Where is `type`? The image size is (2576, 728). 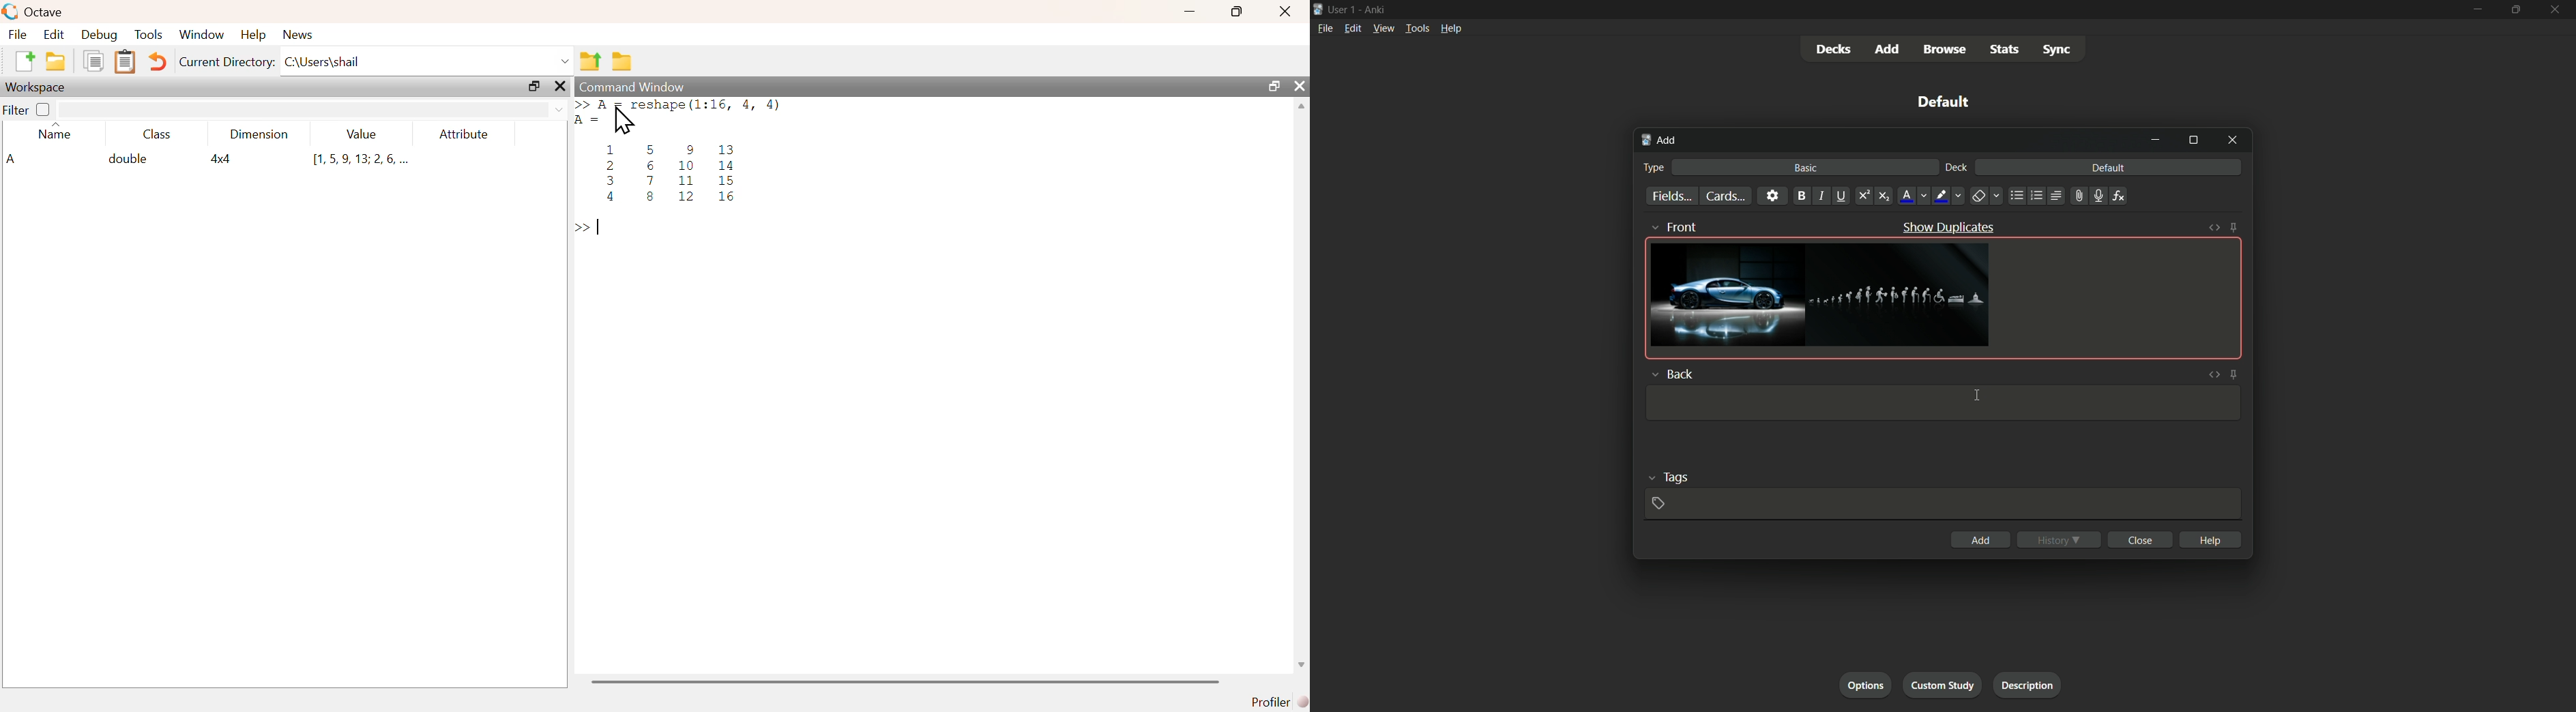
type is located at coordinates (1654, 167).